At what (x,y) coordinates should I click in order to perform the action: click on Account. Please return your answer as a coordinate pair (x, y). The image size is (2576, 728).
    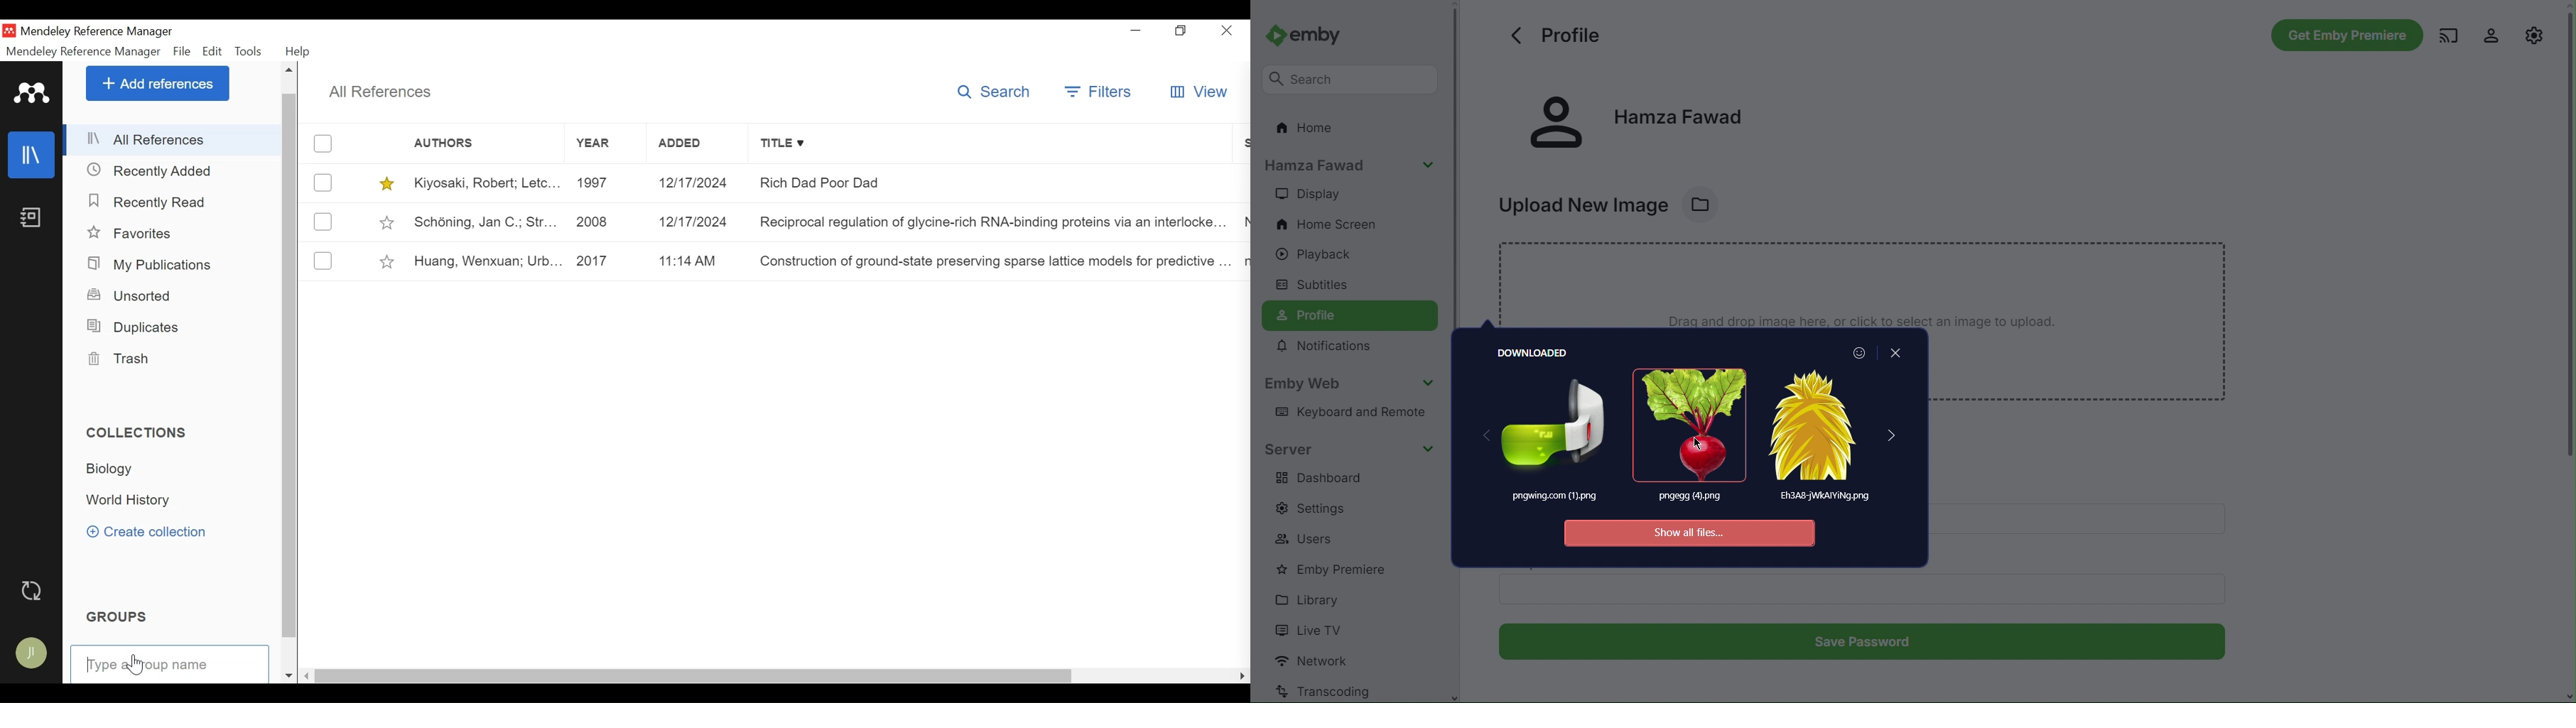
    Looking at the image, I should click on (1638, 119).